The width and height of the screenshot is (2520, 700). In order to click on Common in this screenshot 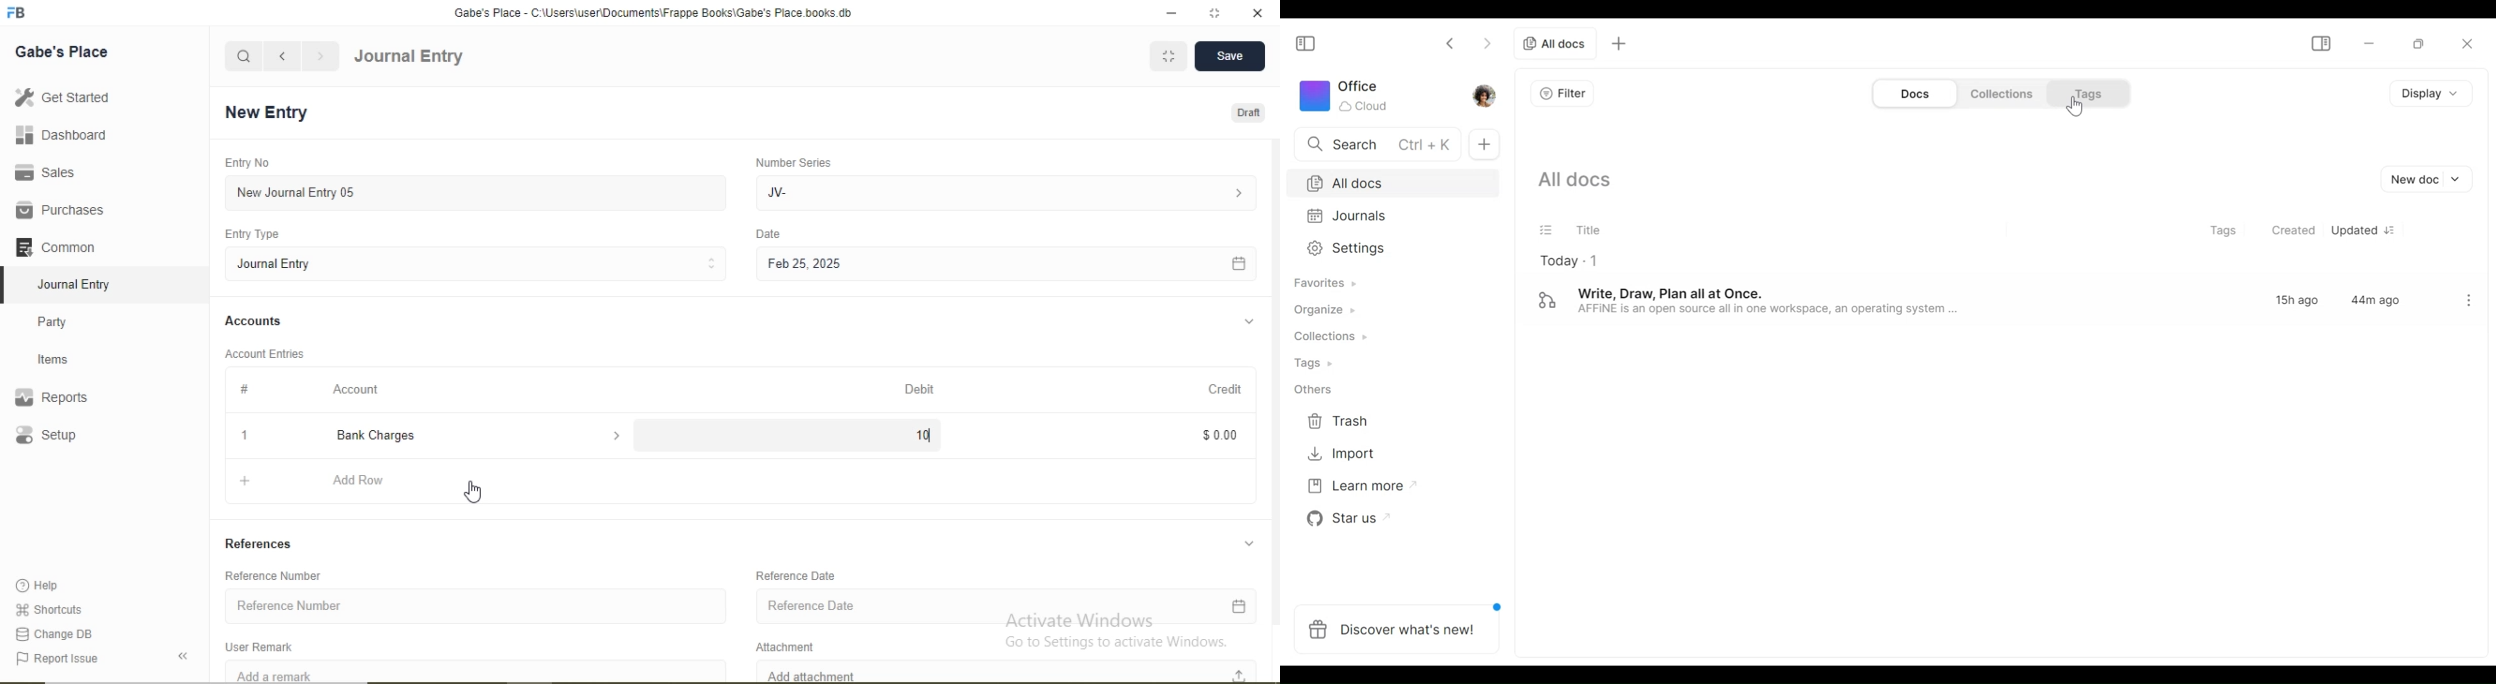, I will do `click(60, 245)`.